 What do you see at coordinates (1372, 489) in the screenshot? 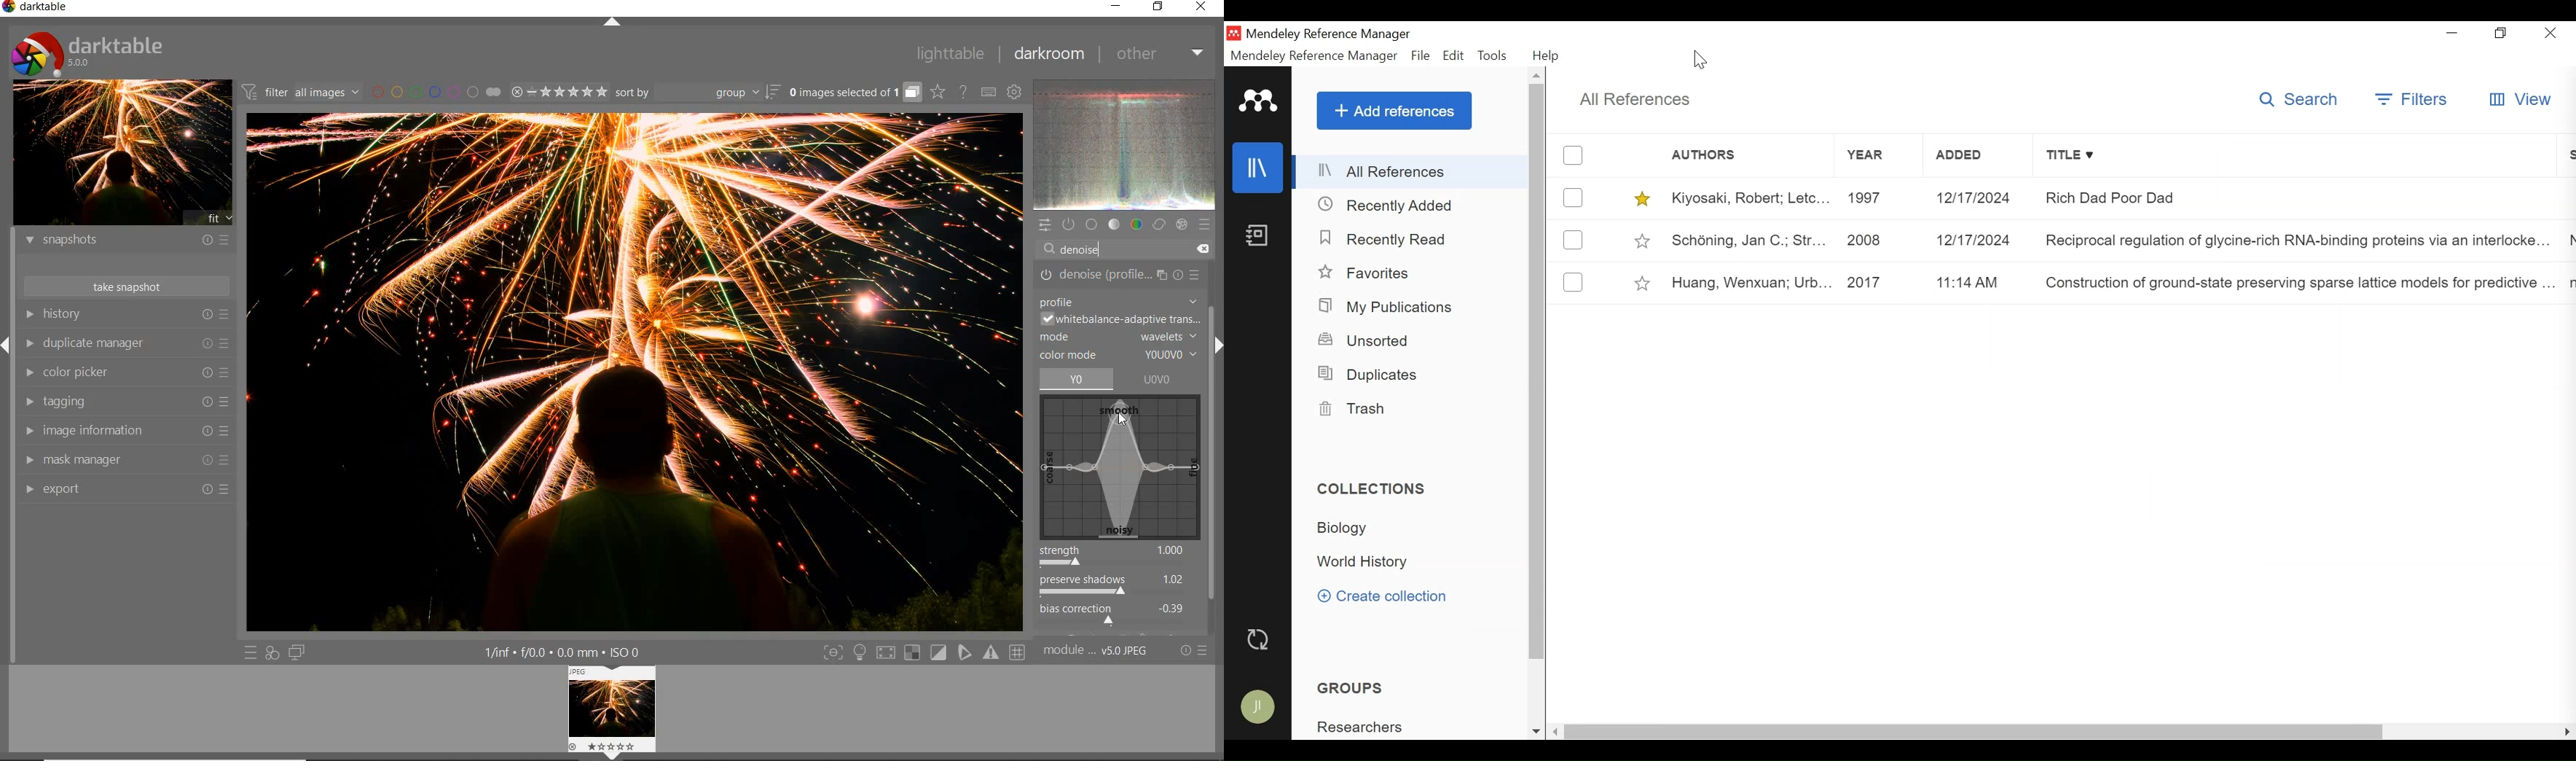
I see `Collection` at bounding box center [1372, 489].